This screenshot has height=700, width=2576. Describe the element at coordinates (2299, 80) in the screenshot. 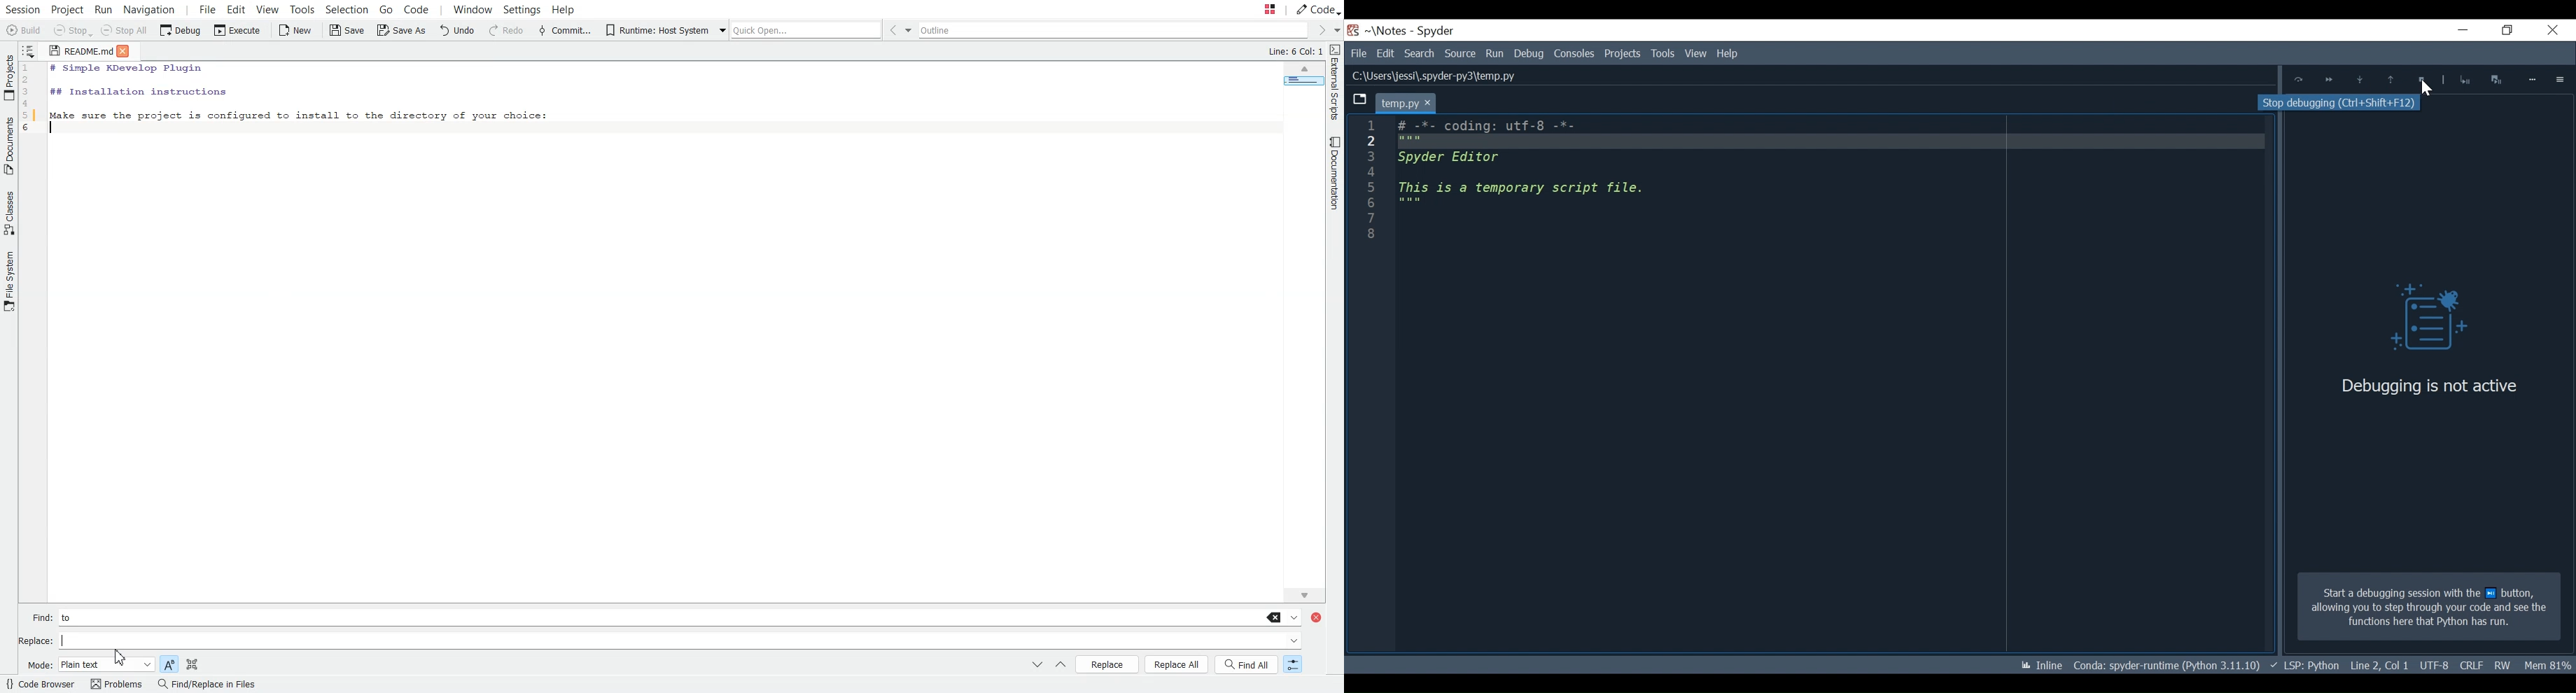

I see `Execute Current Line` at that location.